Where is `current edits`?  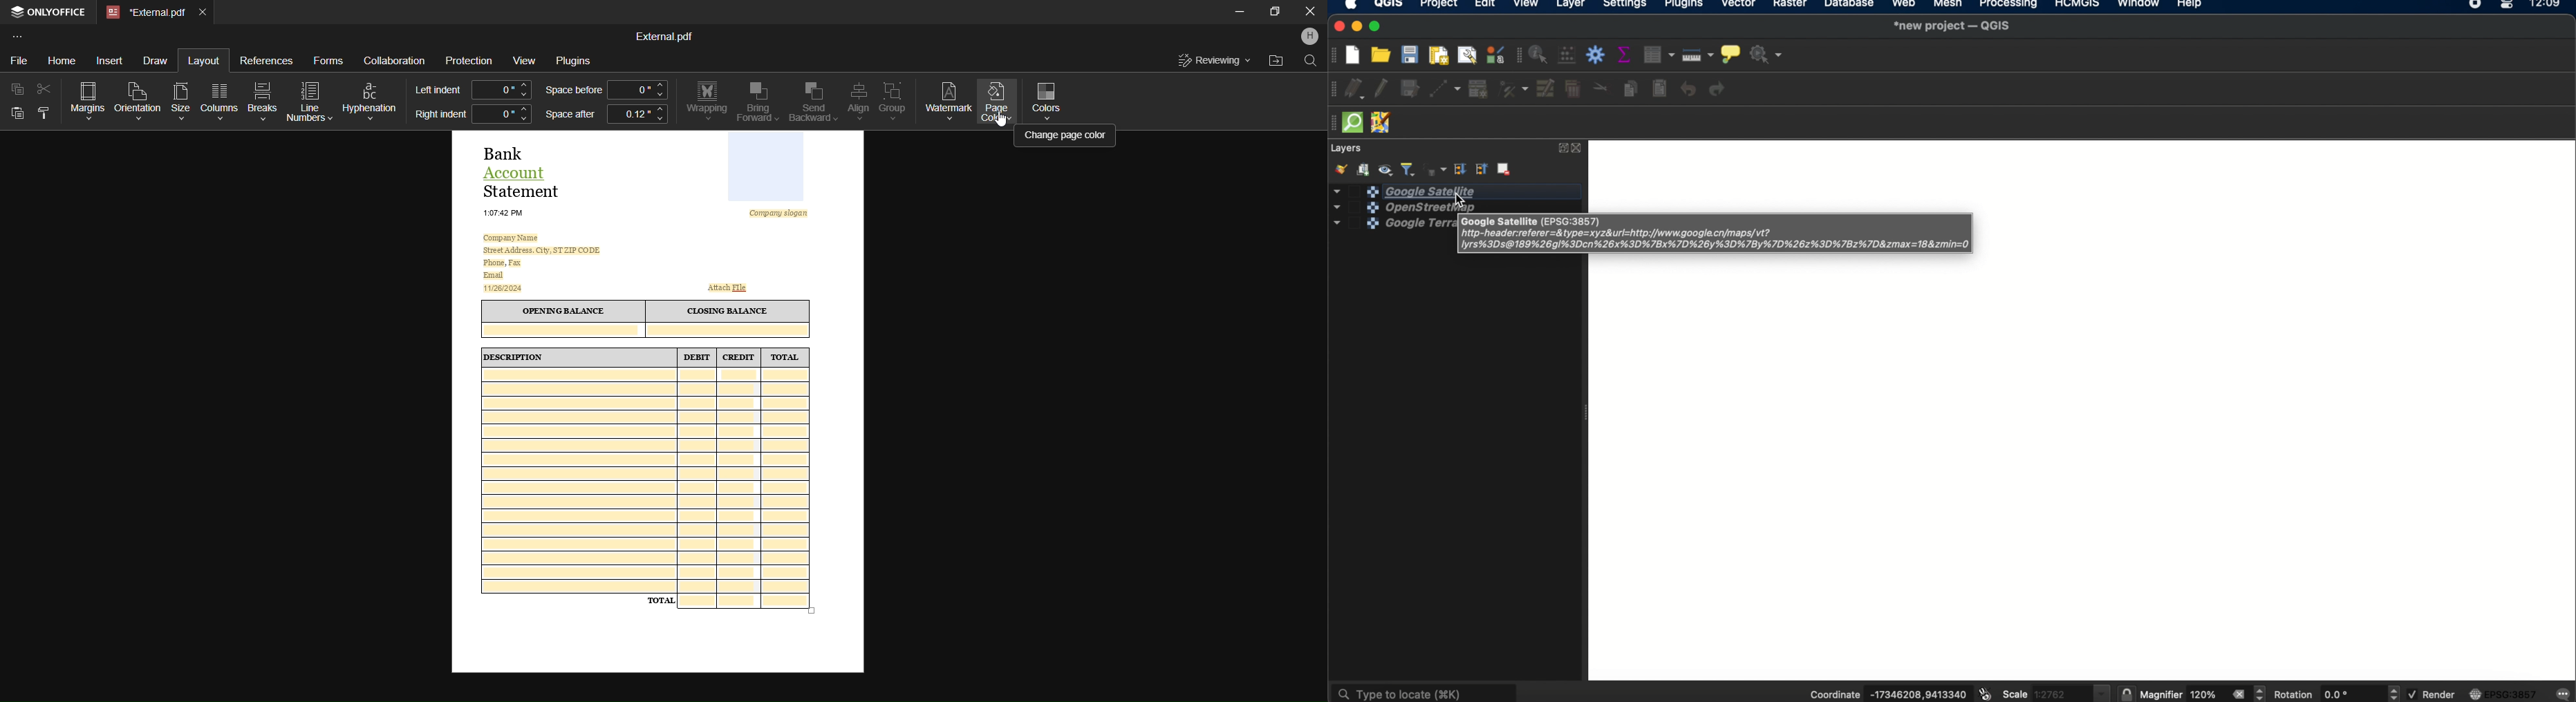
current edits is located at coordinates (1358, 90).